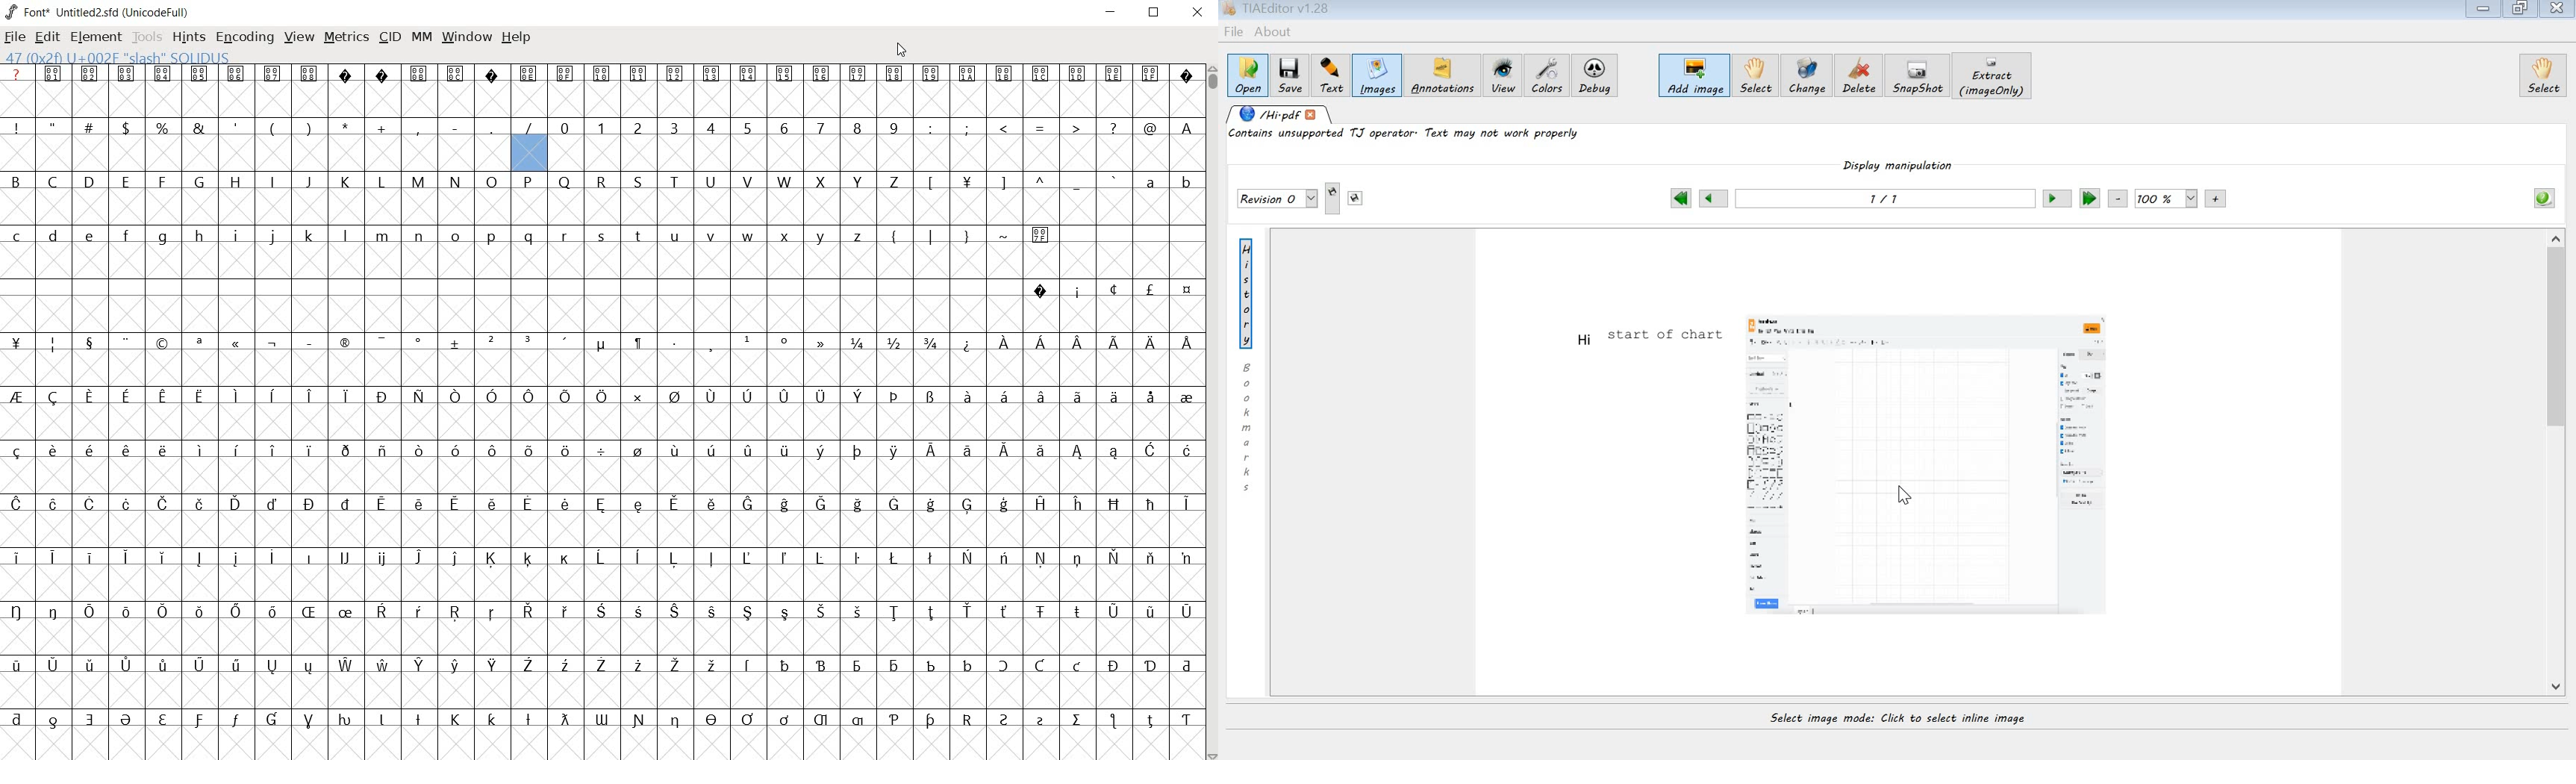  What do you see at coordinates (2168, 199) in the screenshot?
I see `zoom out or zoom in` at bounding box center [2168, 199].